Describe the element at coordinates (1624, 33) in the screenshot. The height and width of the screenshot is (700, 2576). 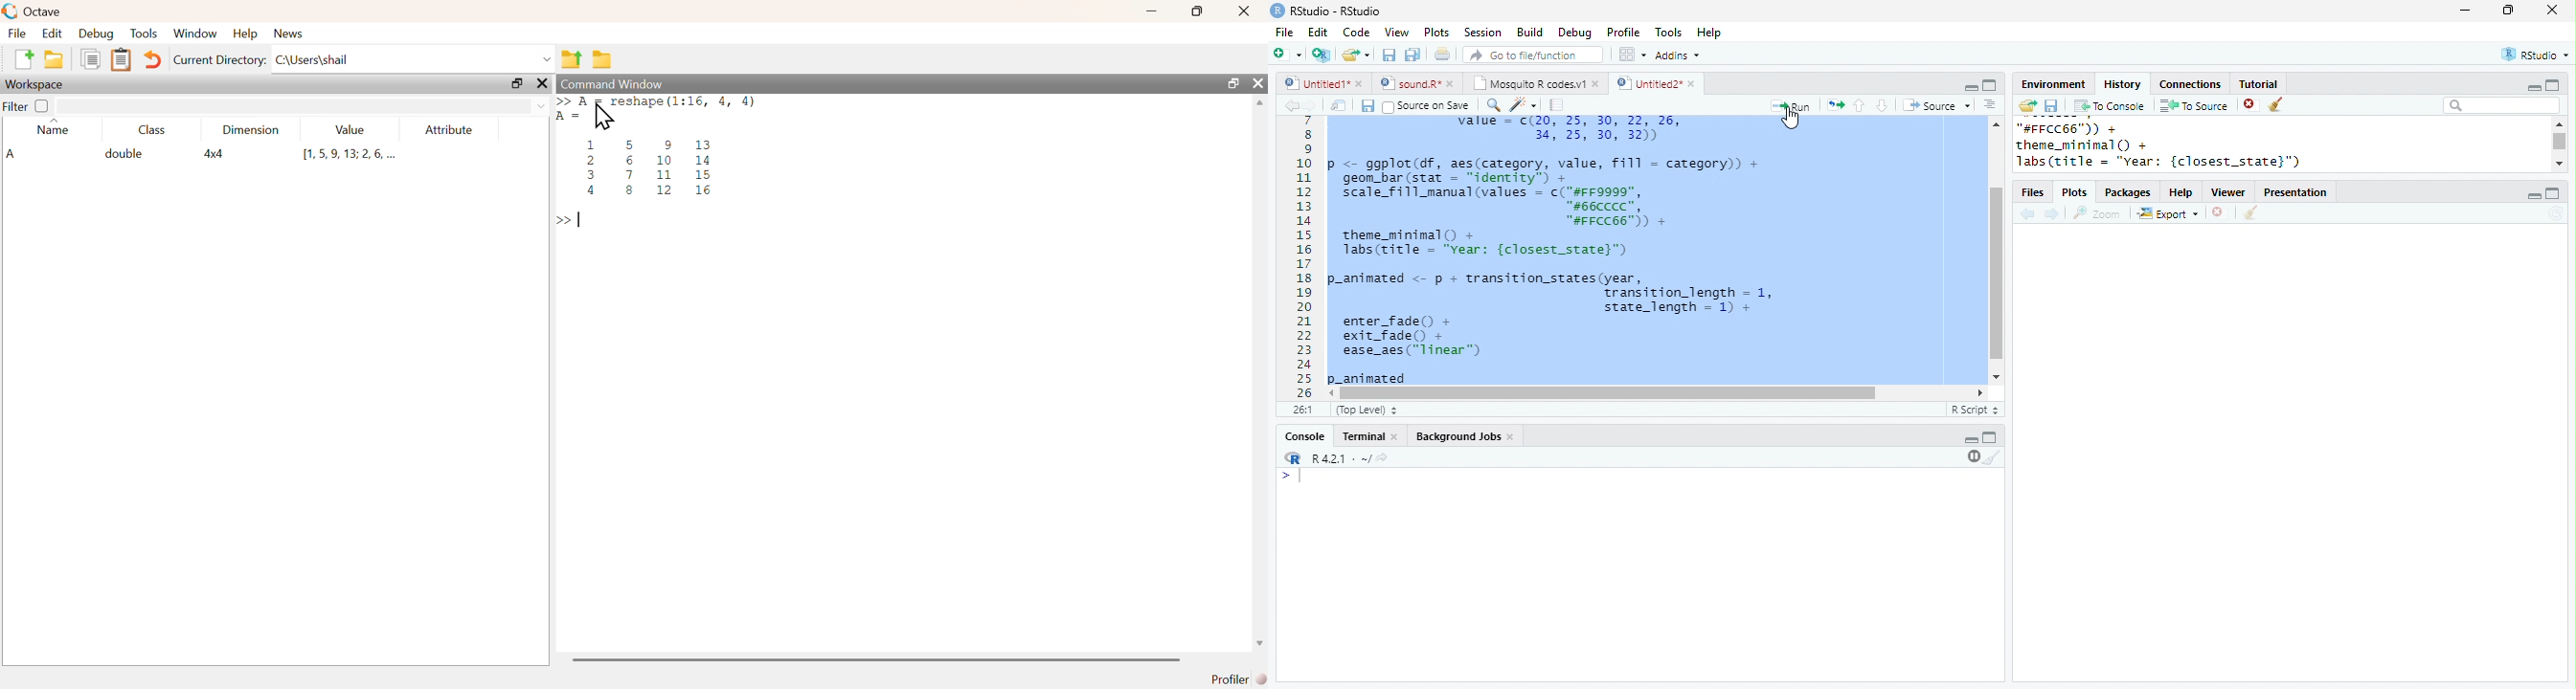
I see `Profile` at that location.